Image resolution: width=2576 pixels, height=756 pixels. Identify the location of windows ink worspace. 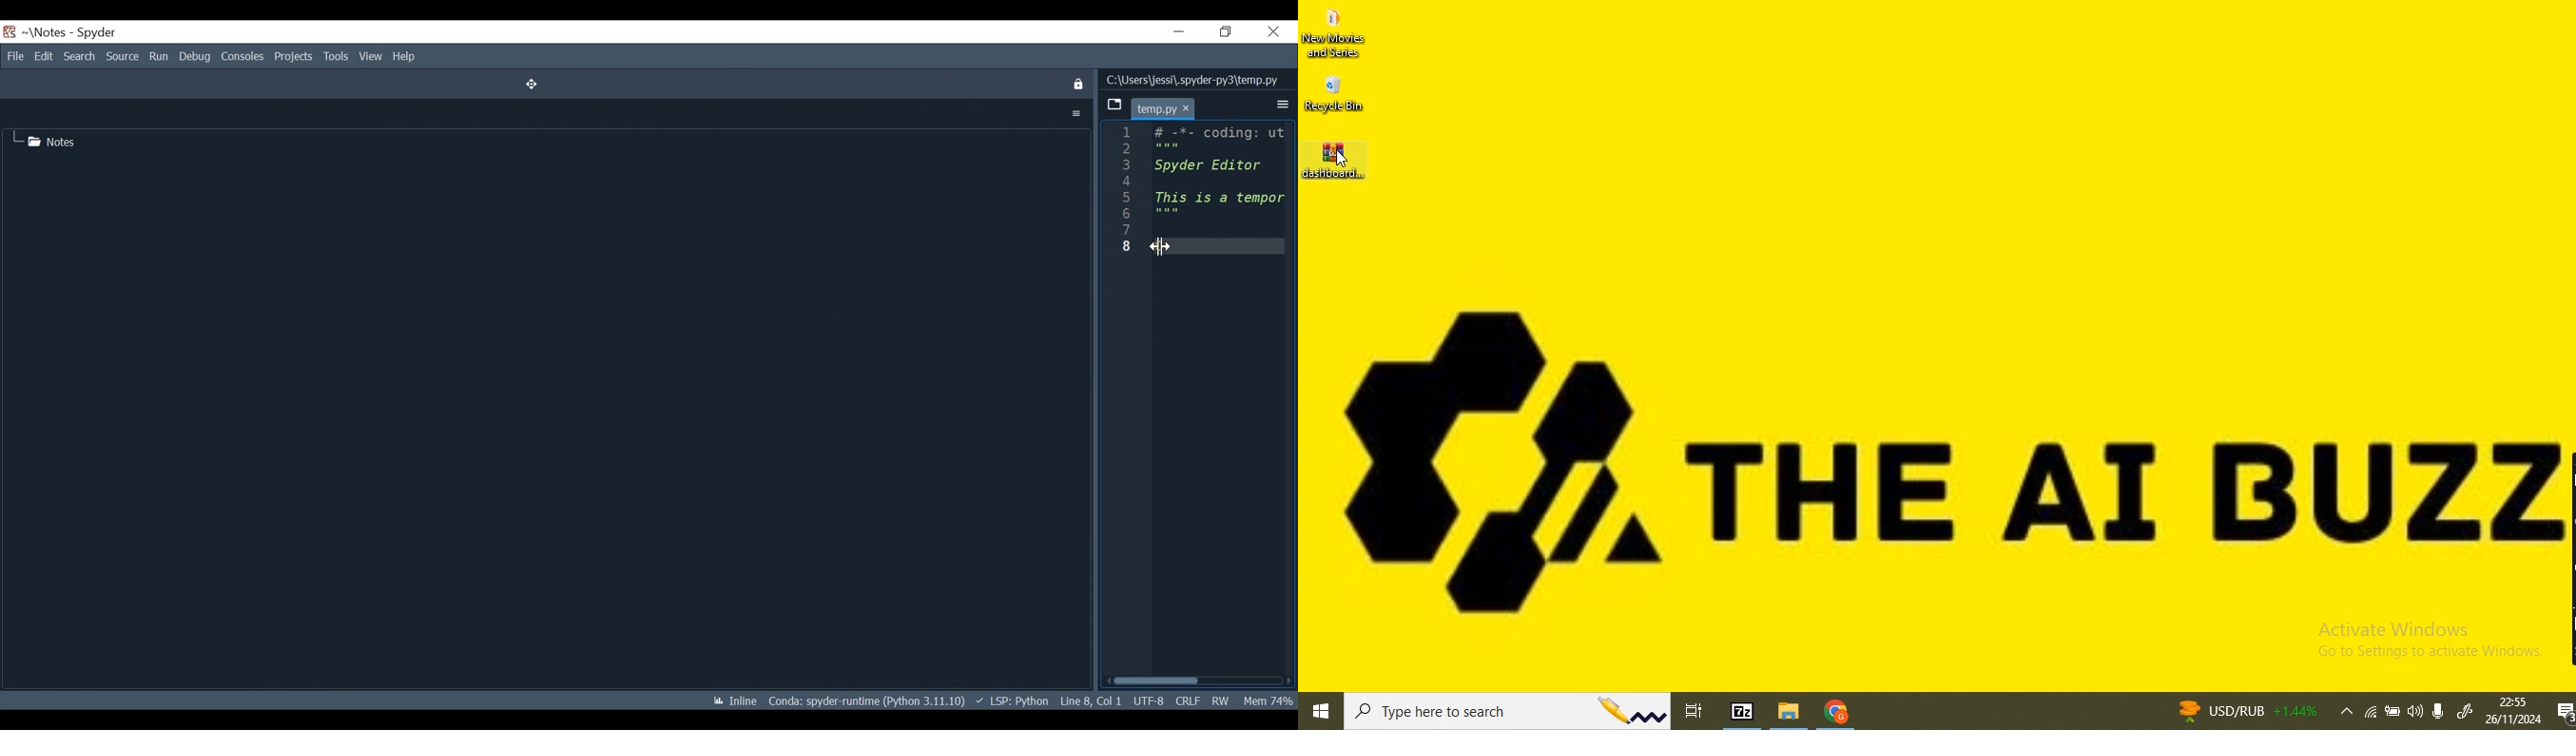
(2466, 713).